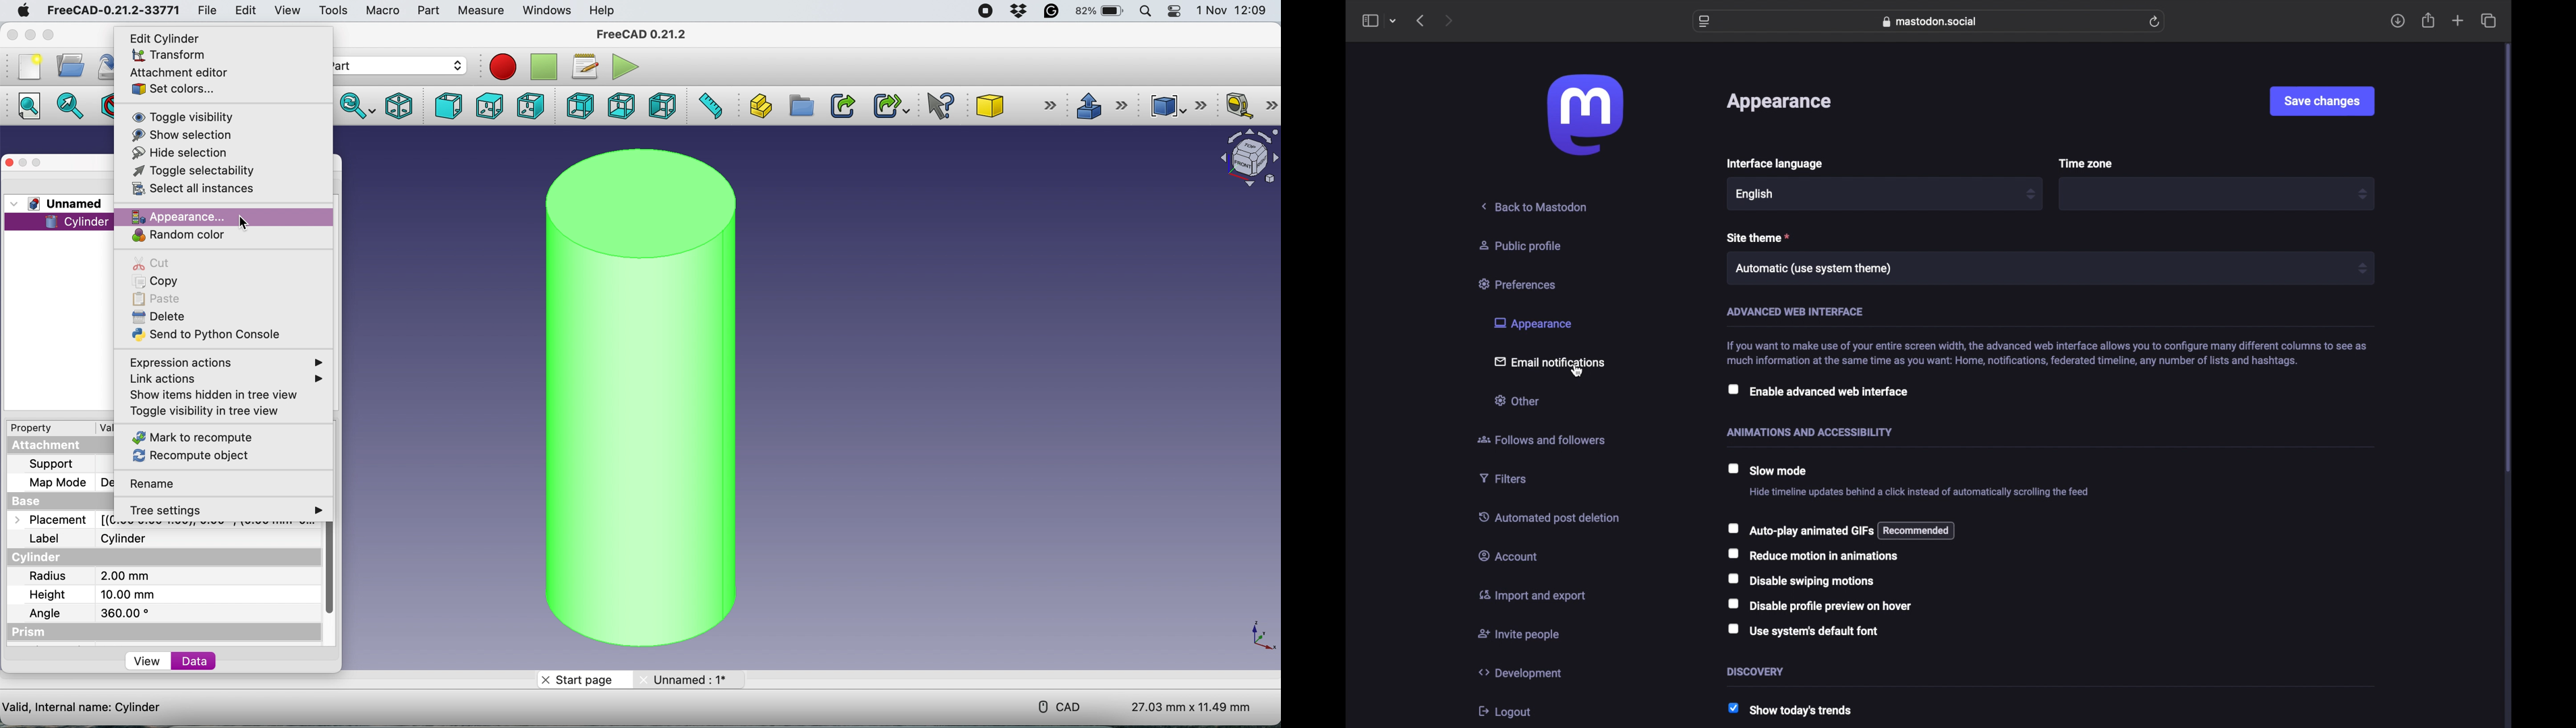  Describe the element at coordinates (1516, 400) in the screenshot. I see `other` at that location.